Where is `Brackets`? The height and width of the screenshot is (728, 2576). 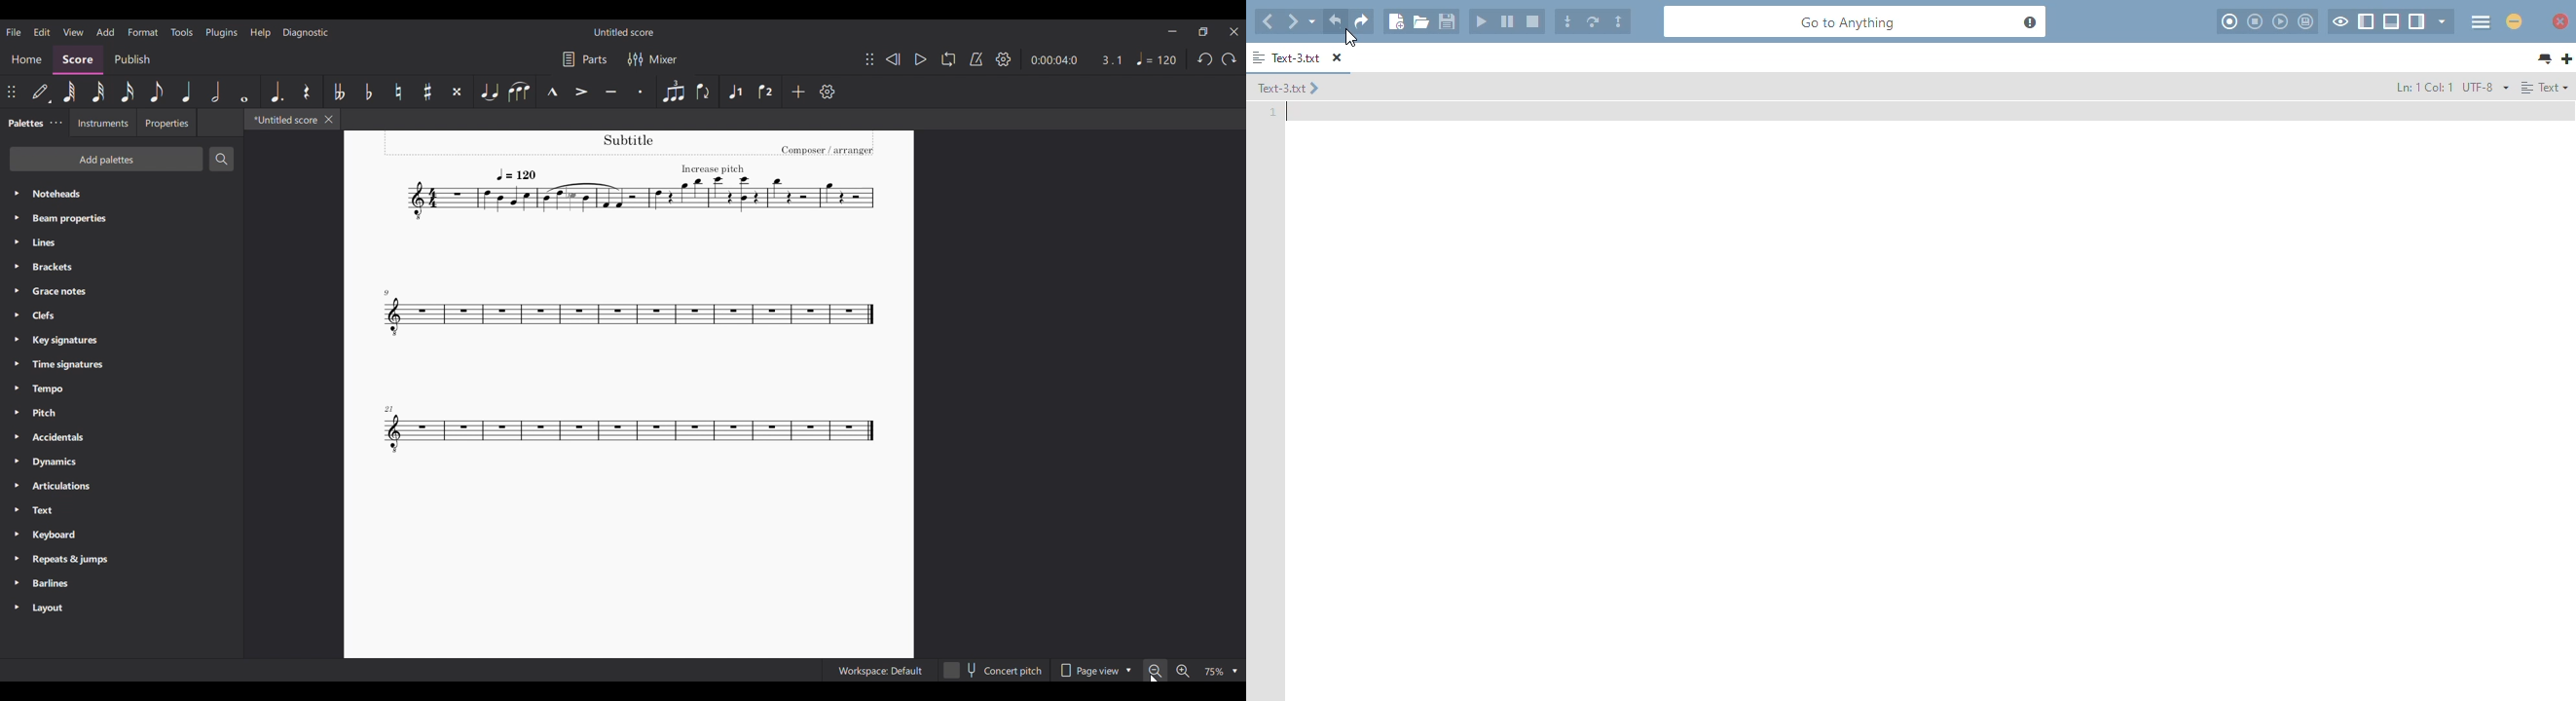
Brackets is located at coordinates (121, 267).